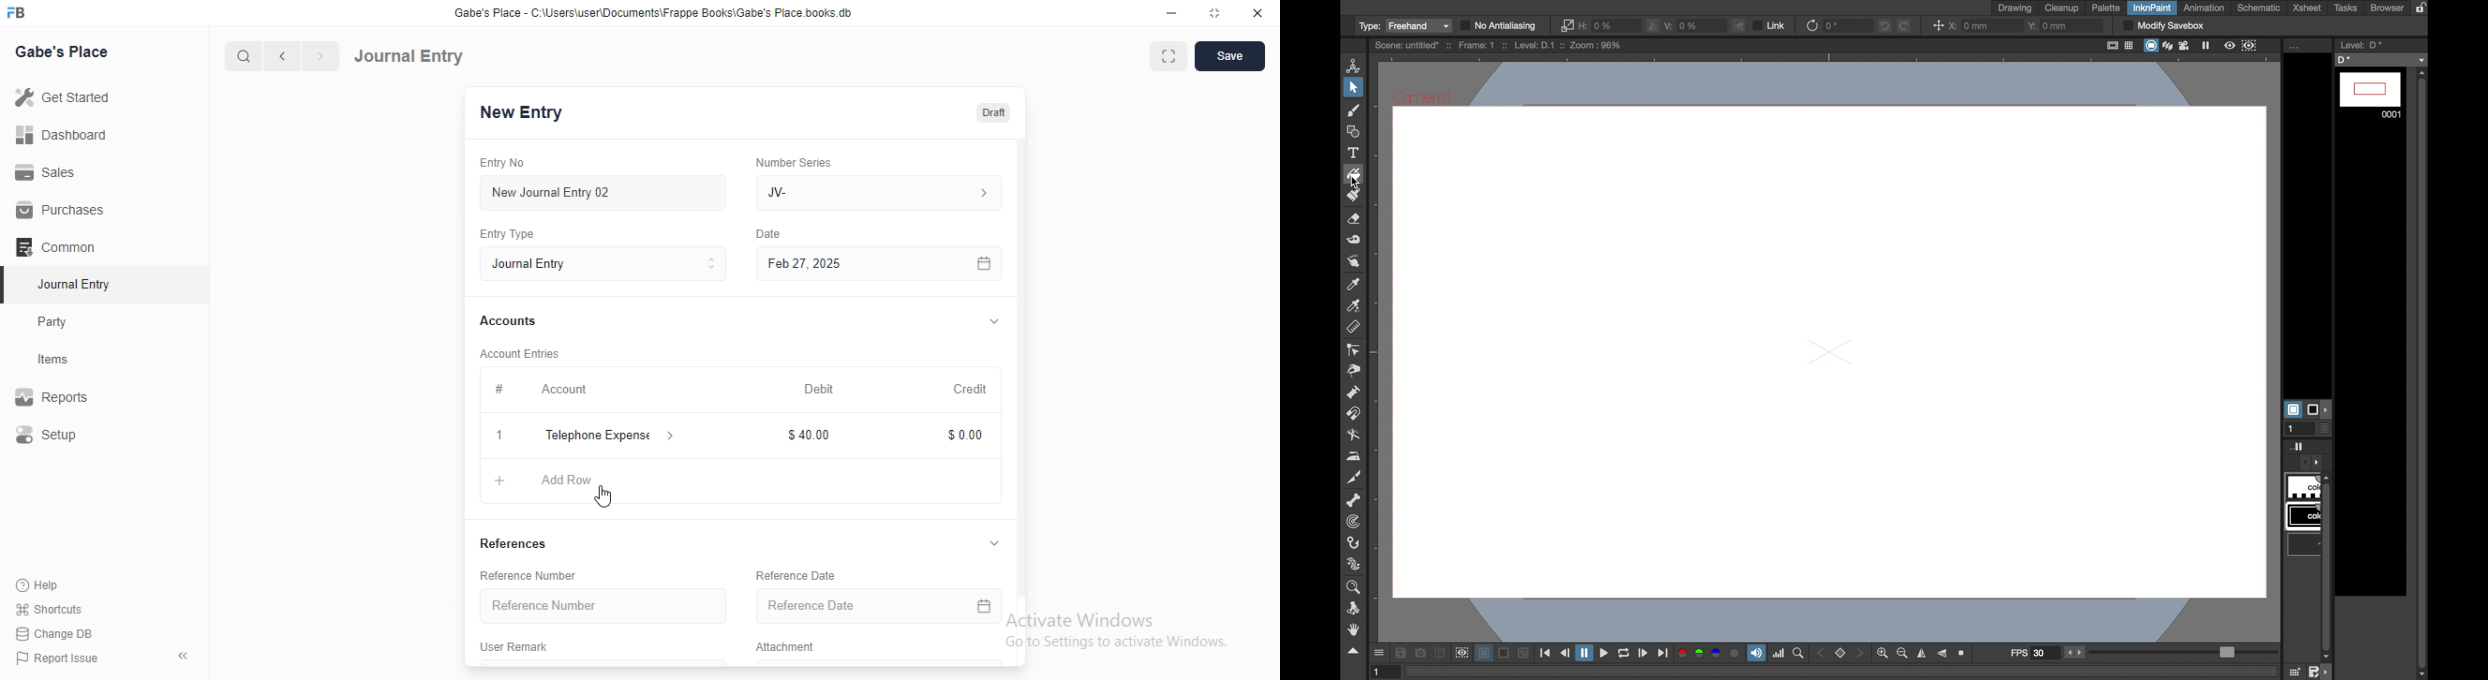 The image size is (2492, 700). Describe the element at coordinates (883, 264) in the screenshot. I see `Feb 27, 2025` at that location.